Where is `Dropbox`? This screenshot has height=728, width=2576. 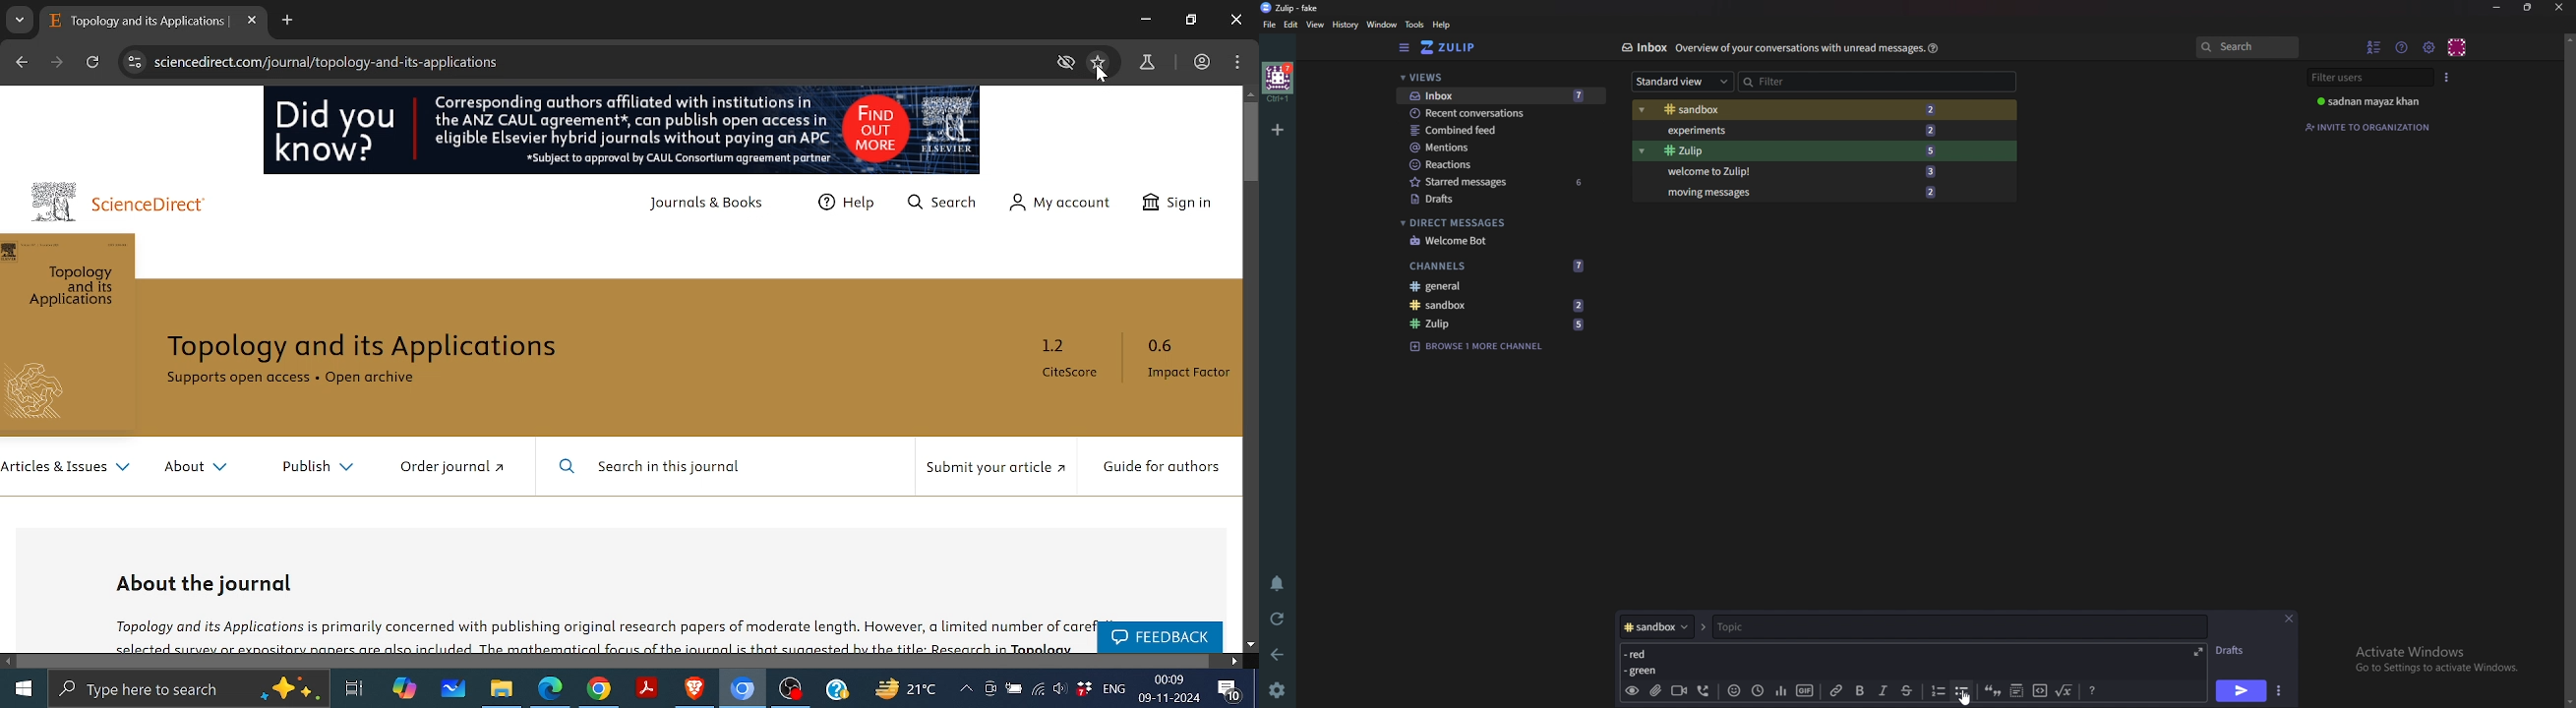 Dropbox is located at coordinates (1083, 687).